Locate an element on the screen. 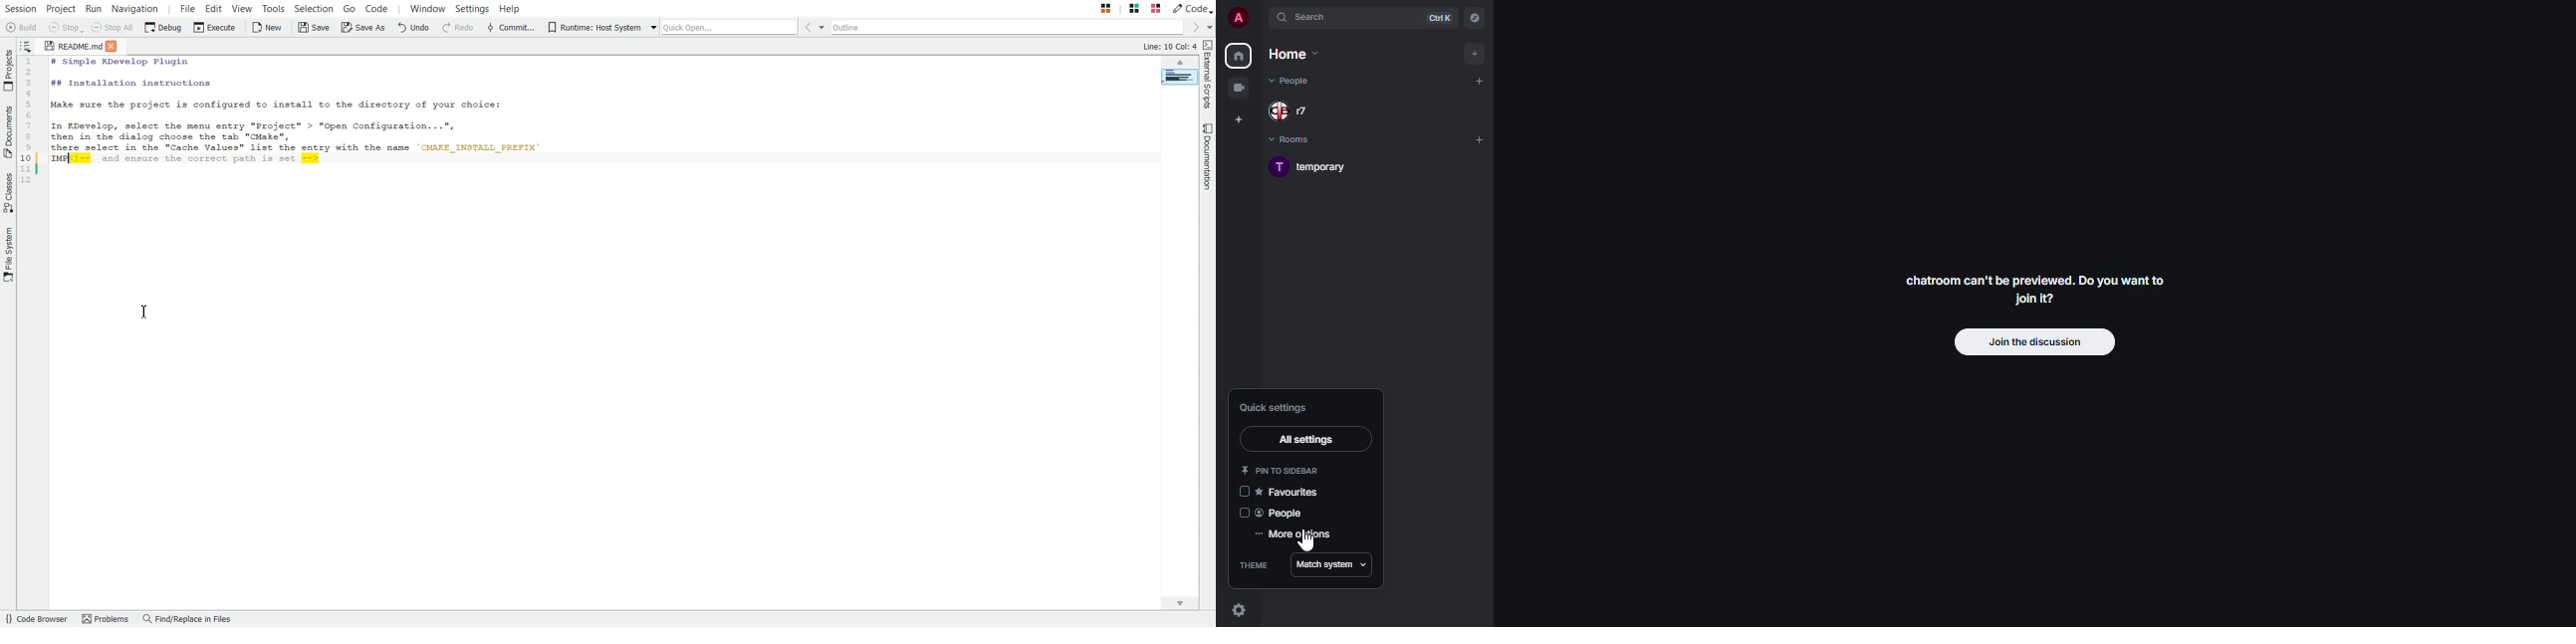  Stop all is located at coordinates (112, 28).